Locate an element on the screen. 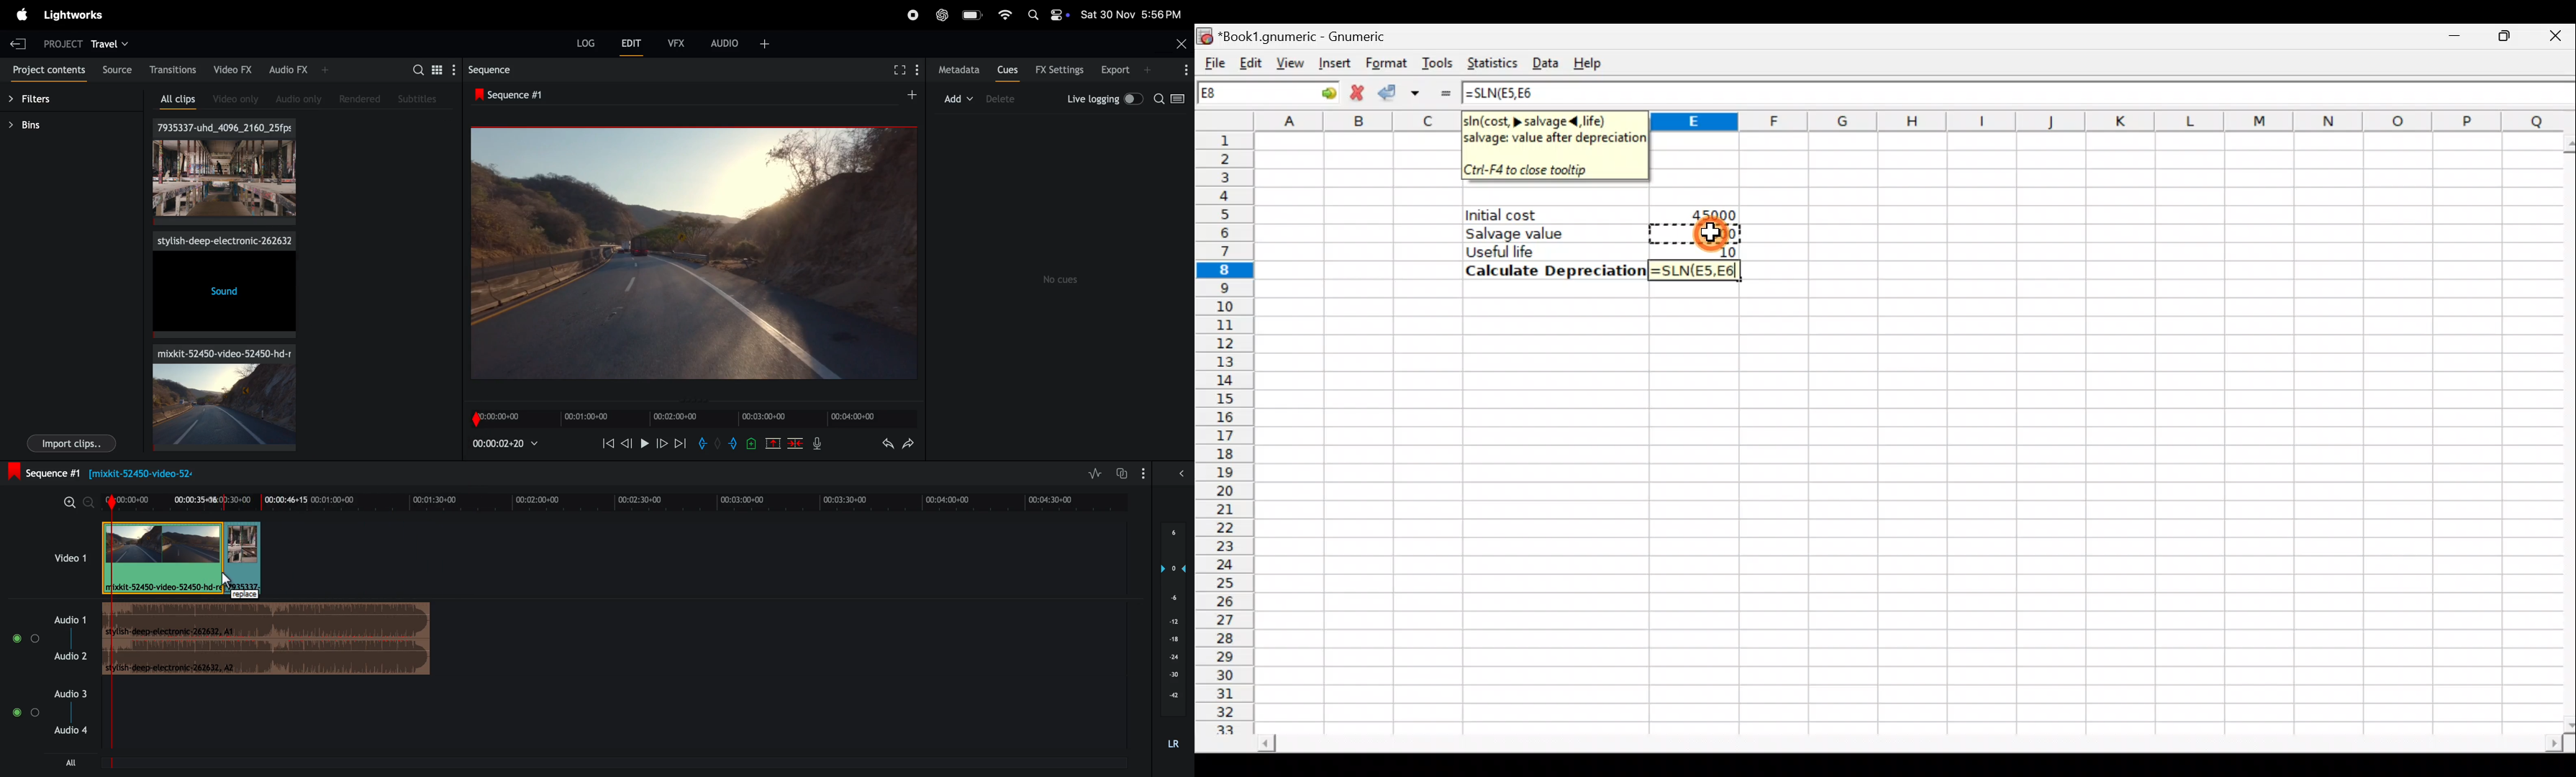 This screenshot has width=2576, height=784. sound effects is located at coordinates (223, 285).